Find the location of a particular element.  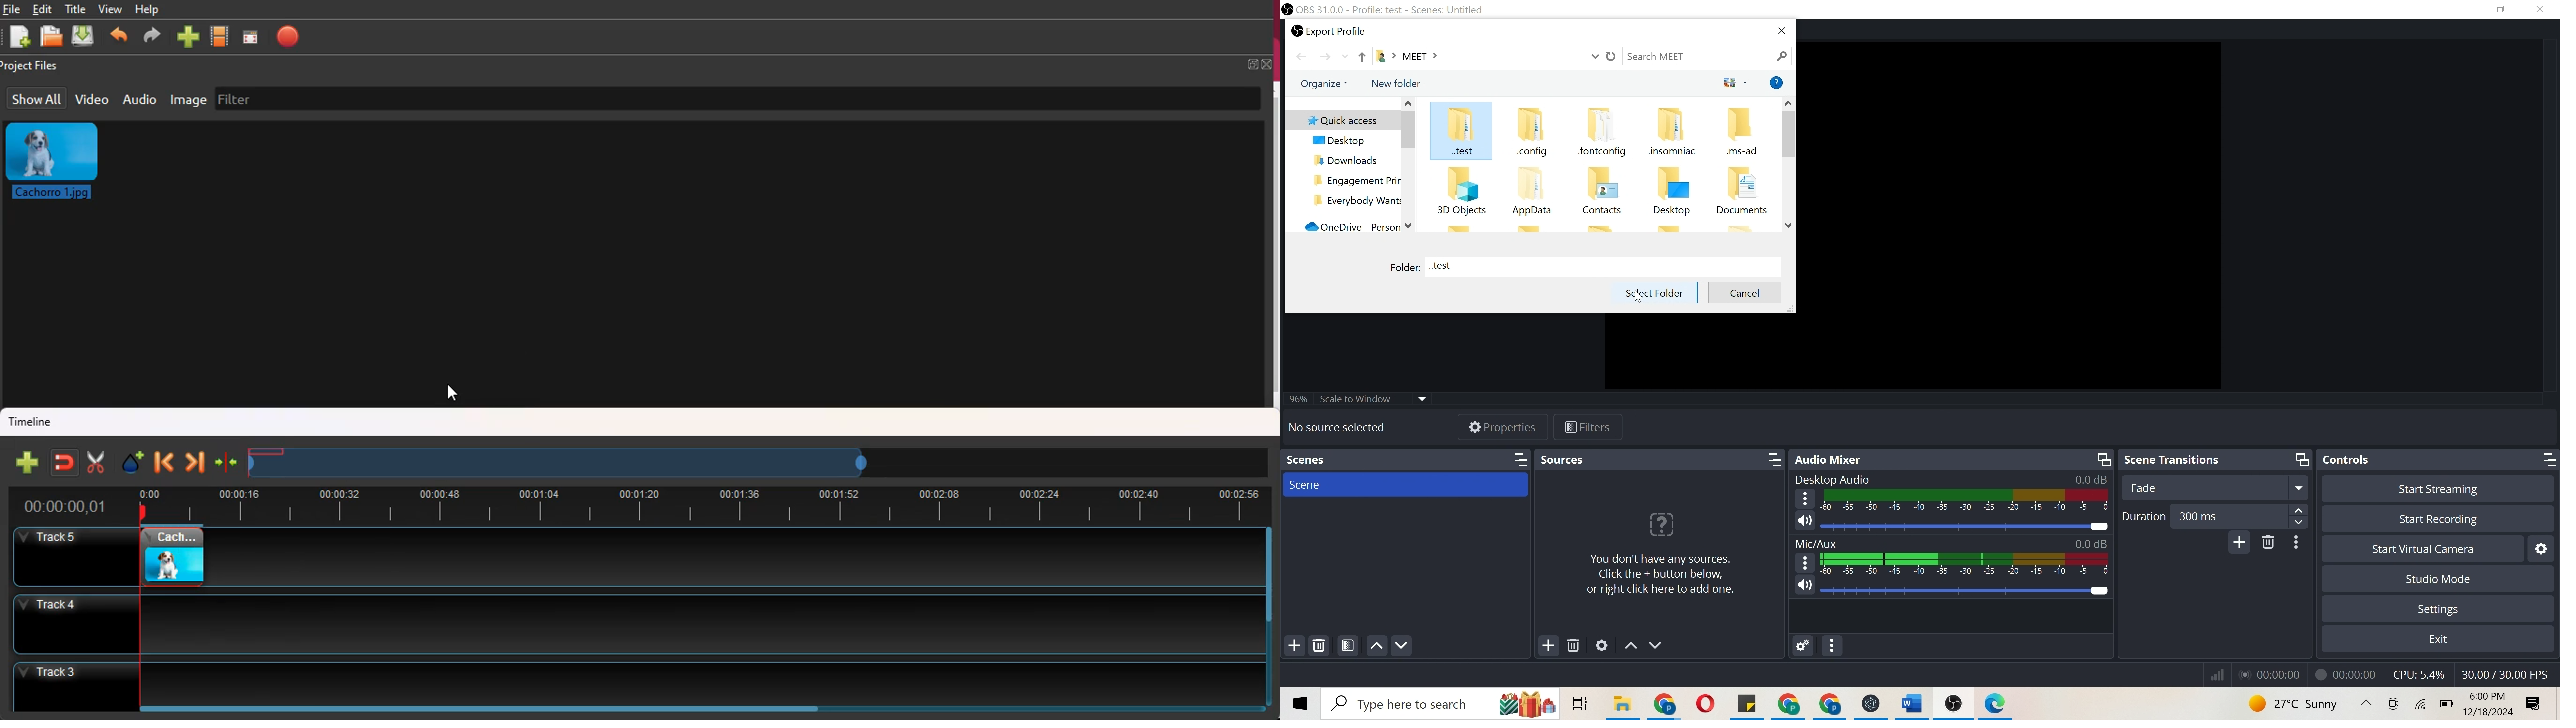

studio mode is located at coordinates (2440, 581).